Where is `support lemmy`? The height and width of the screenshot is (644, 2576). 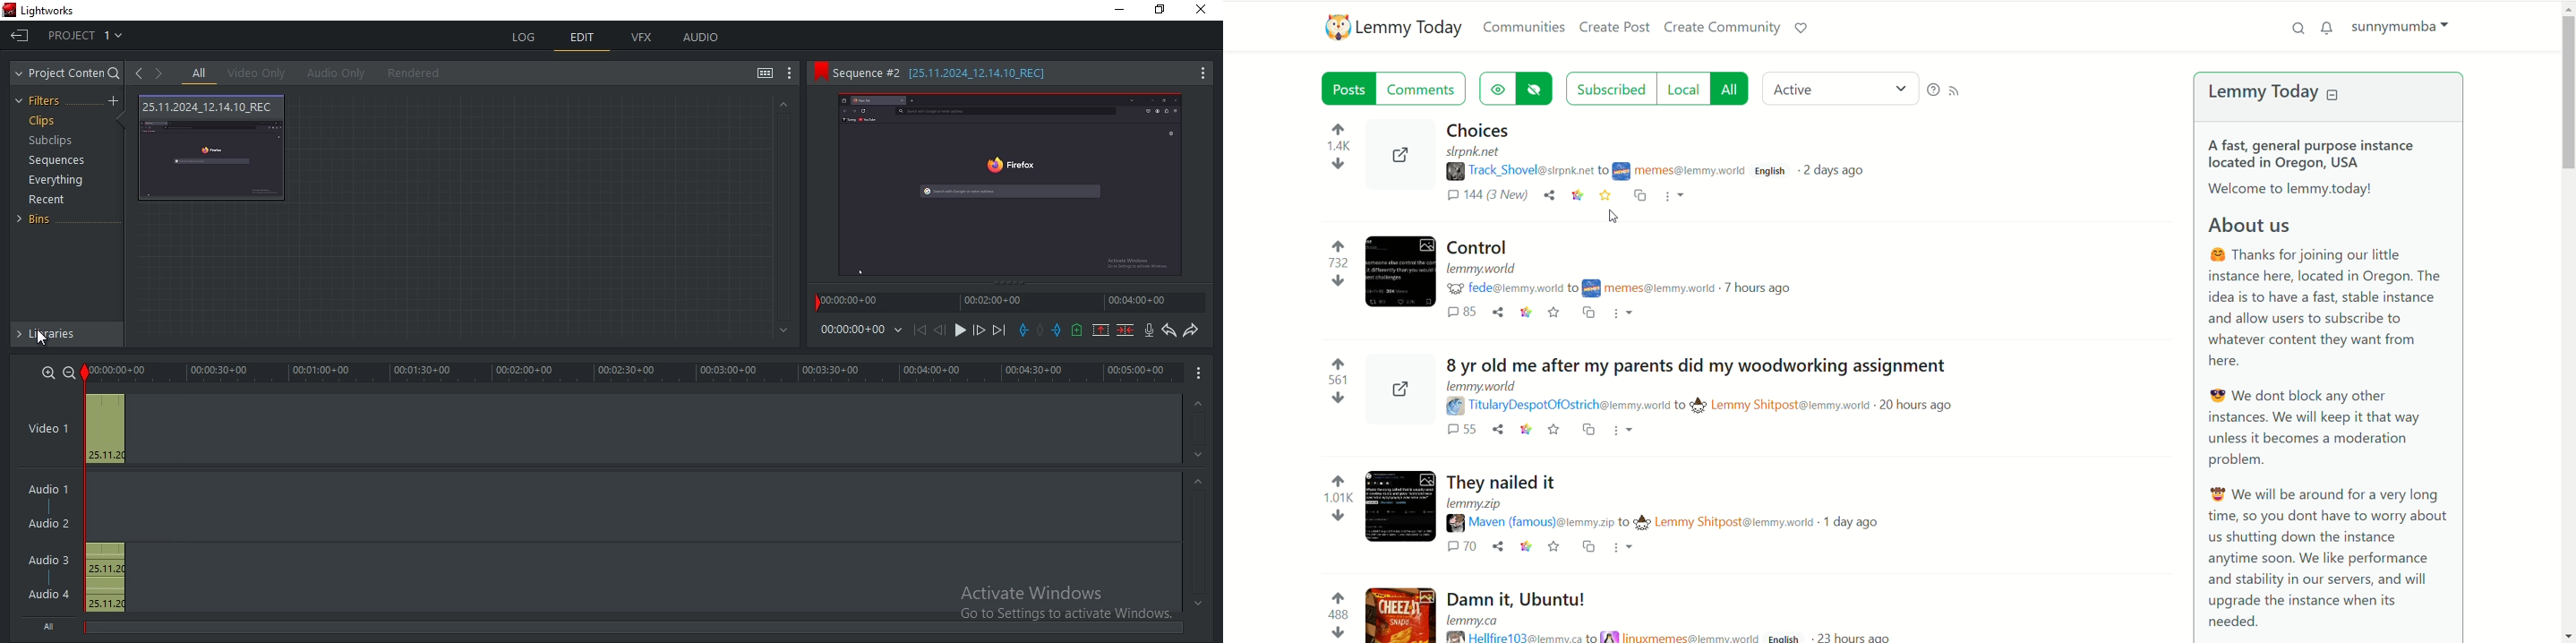
support lemmy is located at coordinates (1807, 30).